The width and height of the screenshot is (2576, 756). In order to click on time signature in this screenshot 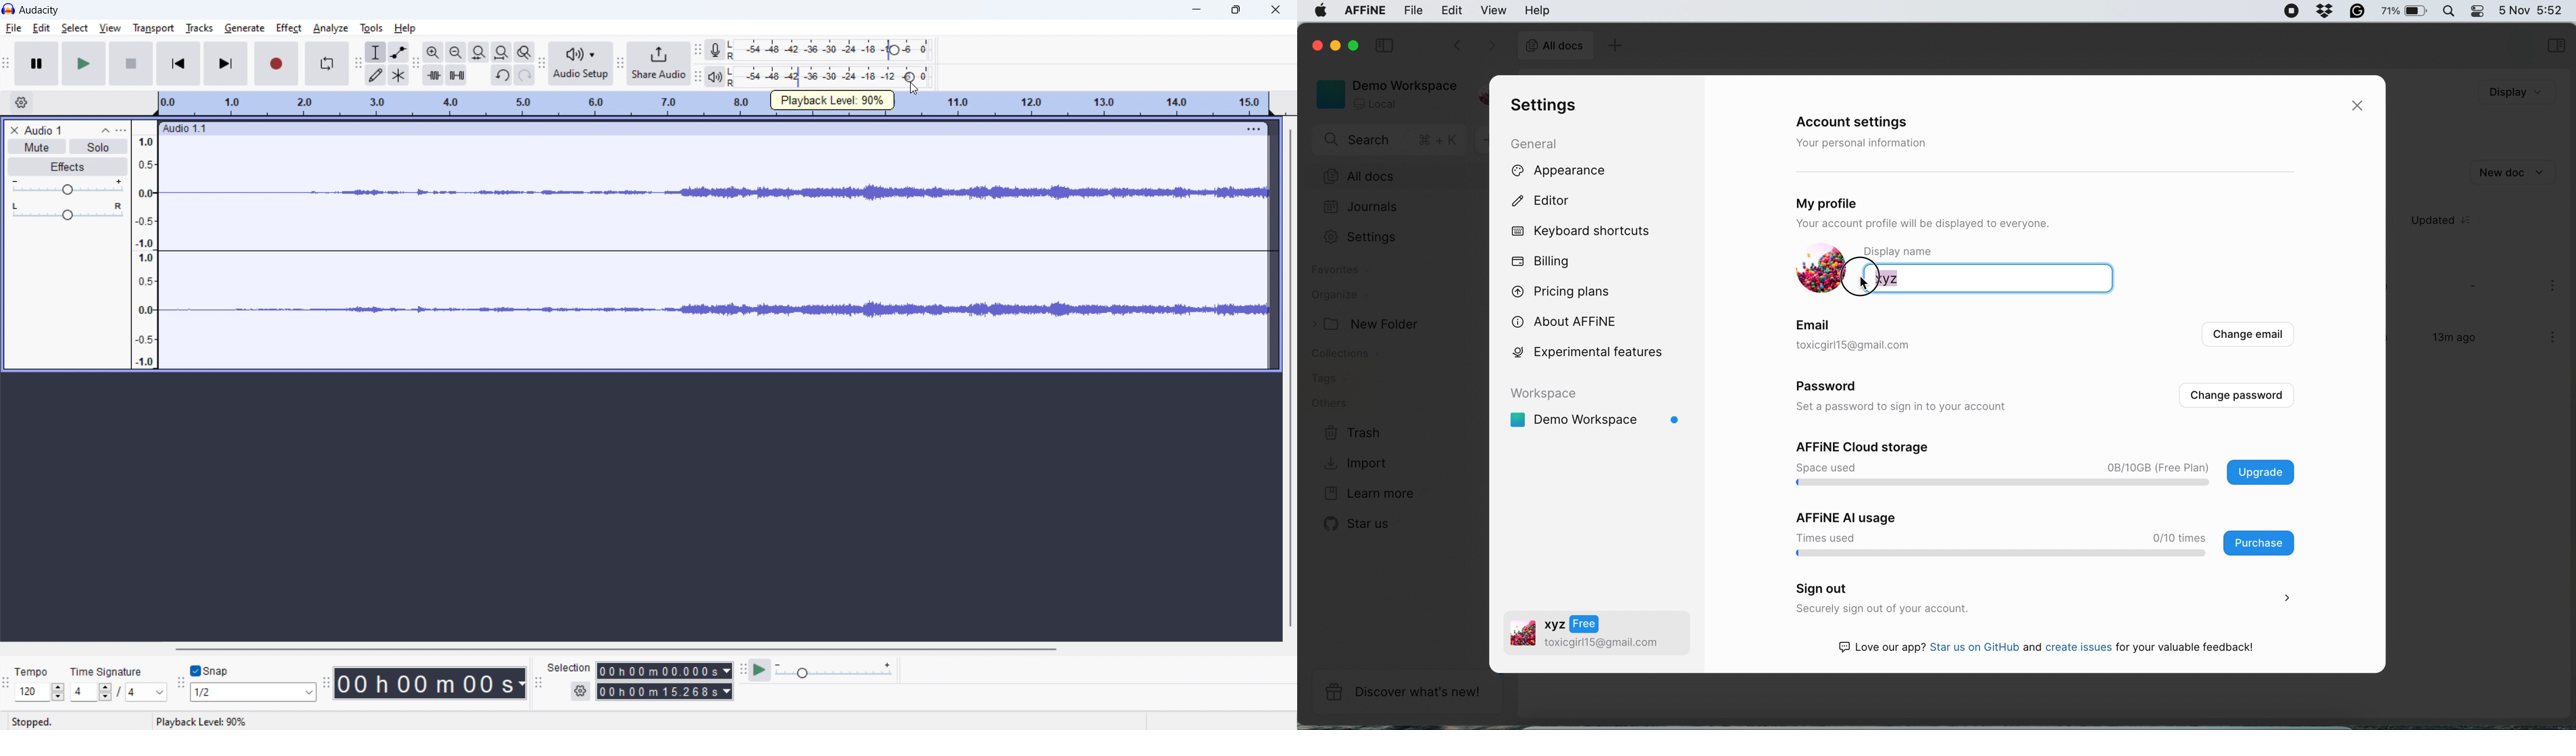, I will do `click(118, 691)`.